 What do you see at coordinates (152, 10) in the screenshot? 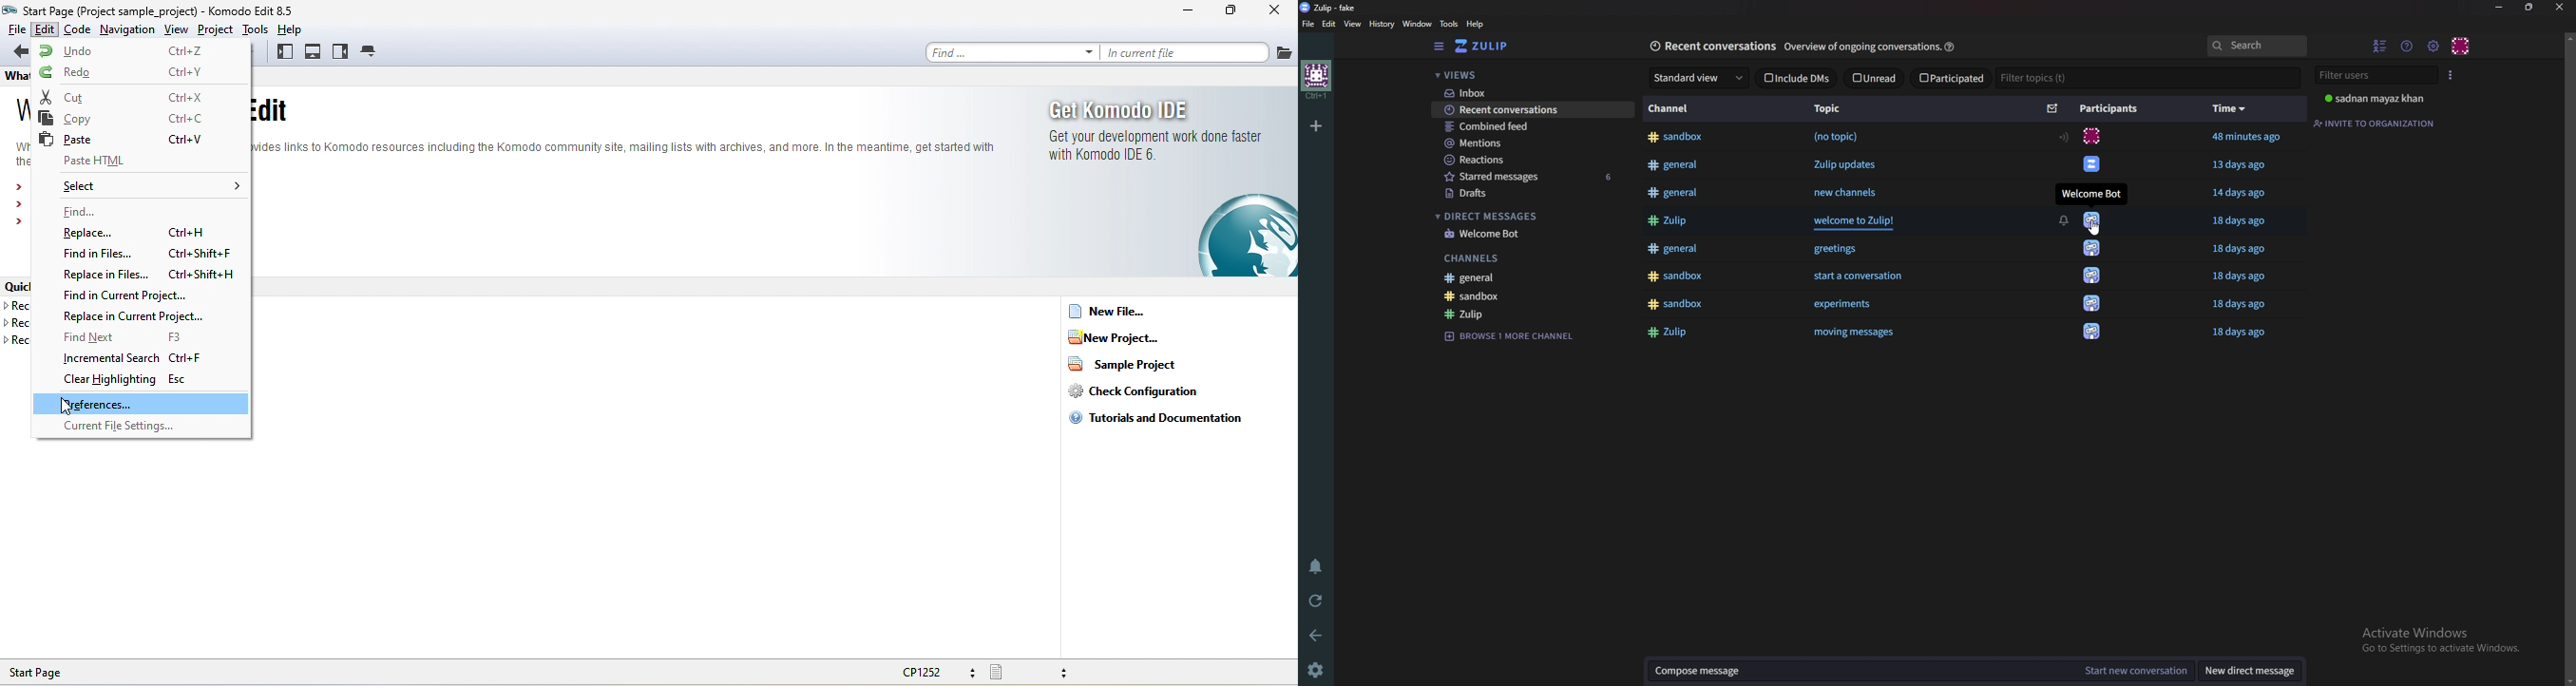
I see `start page (project sample project)- komodo edit 8.5` at bounding box center [152, 10].